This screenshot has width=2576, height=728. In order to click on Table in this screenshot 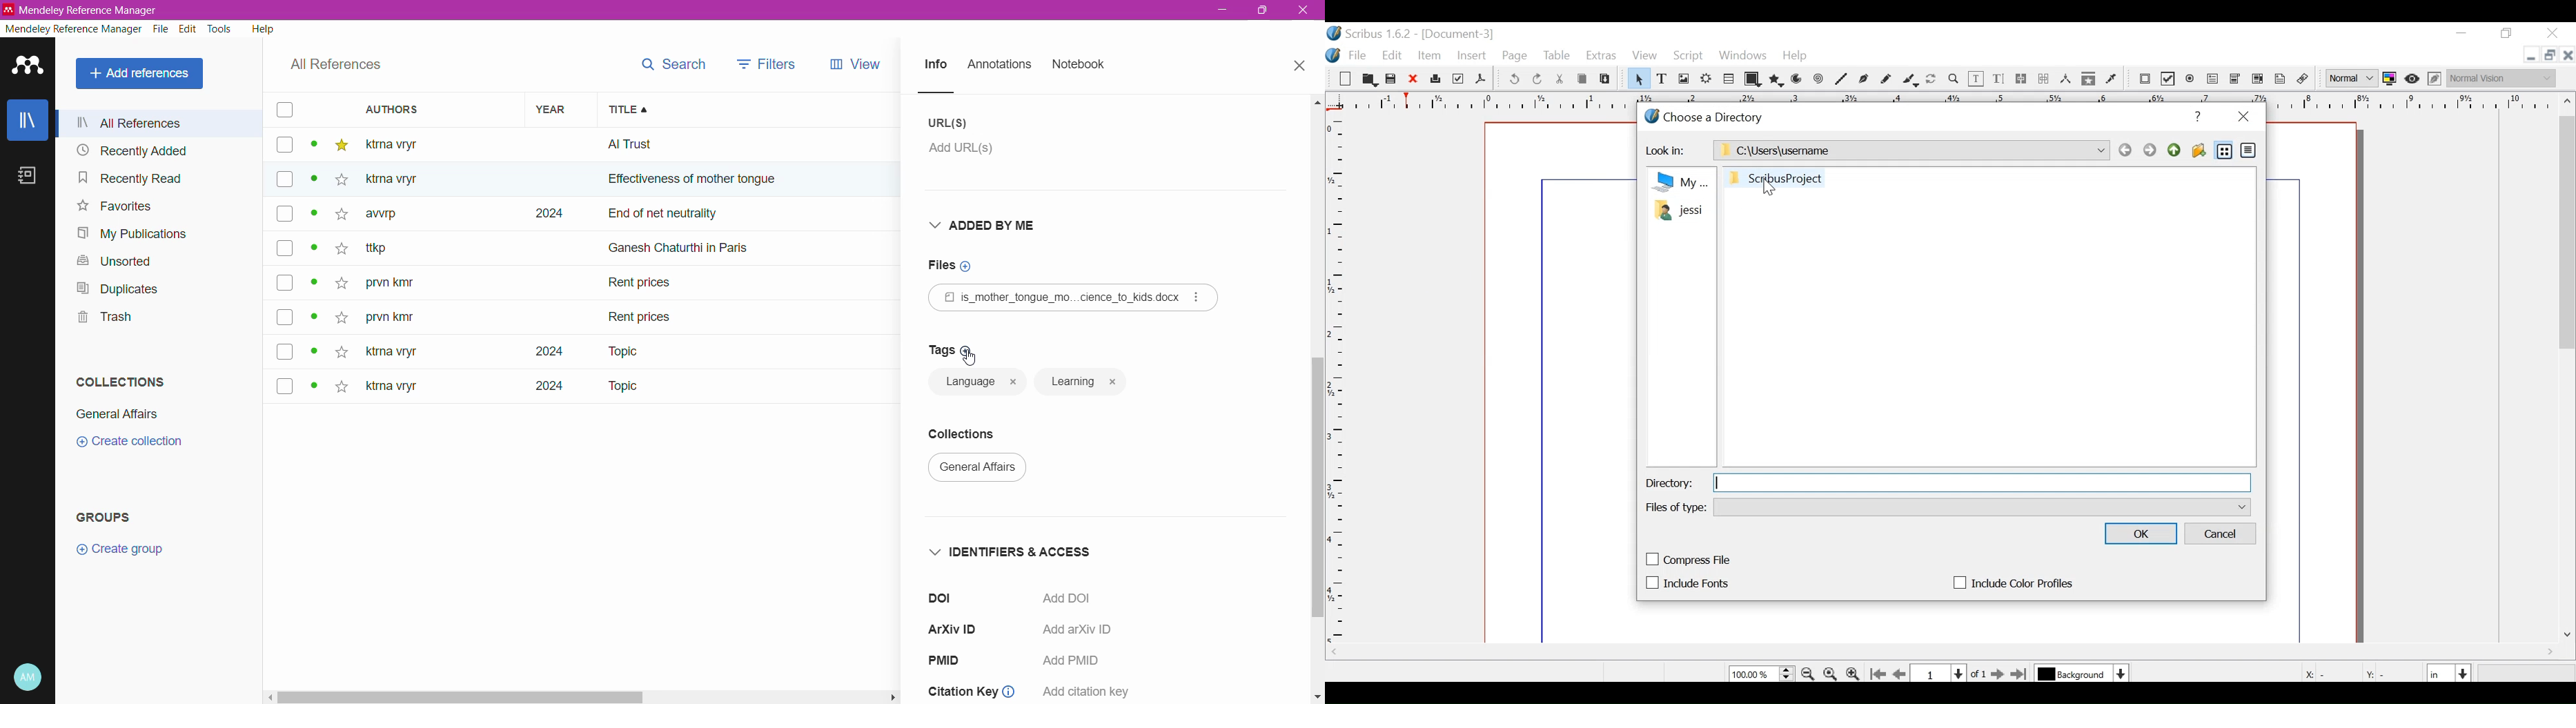, I will do `click(1558, 57)`.